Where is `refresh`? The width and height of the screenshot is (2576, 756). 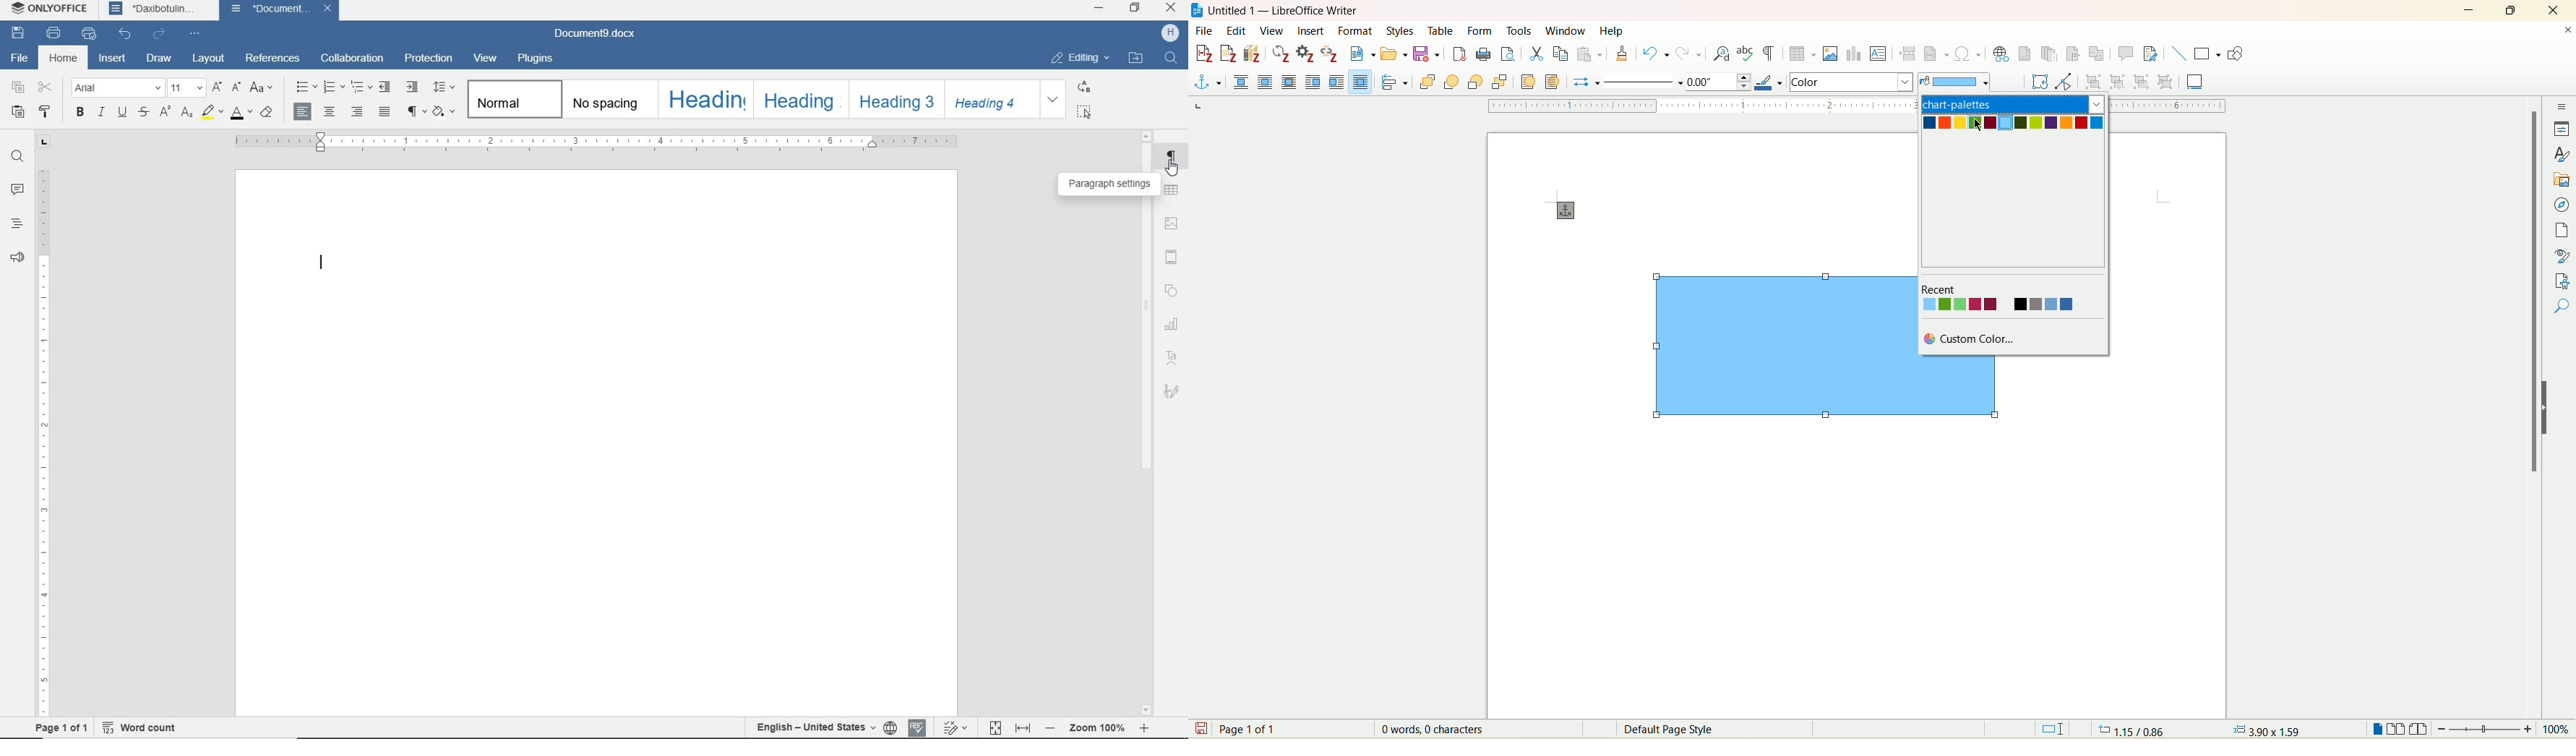 refresh is located at coordinates (1281, 54).